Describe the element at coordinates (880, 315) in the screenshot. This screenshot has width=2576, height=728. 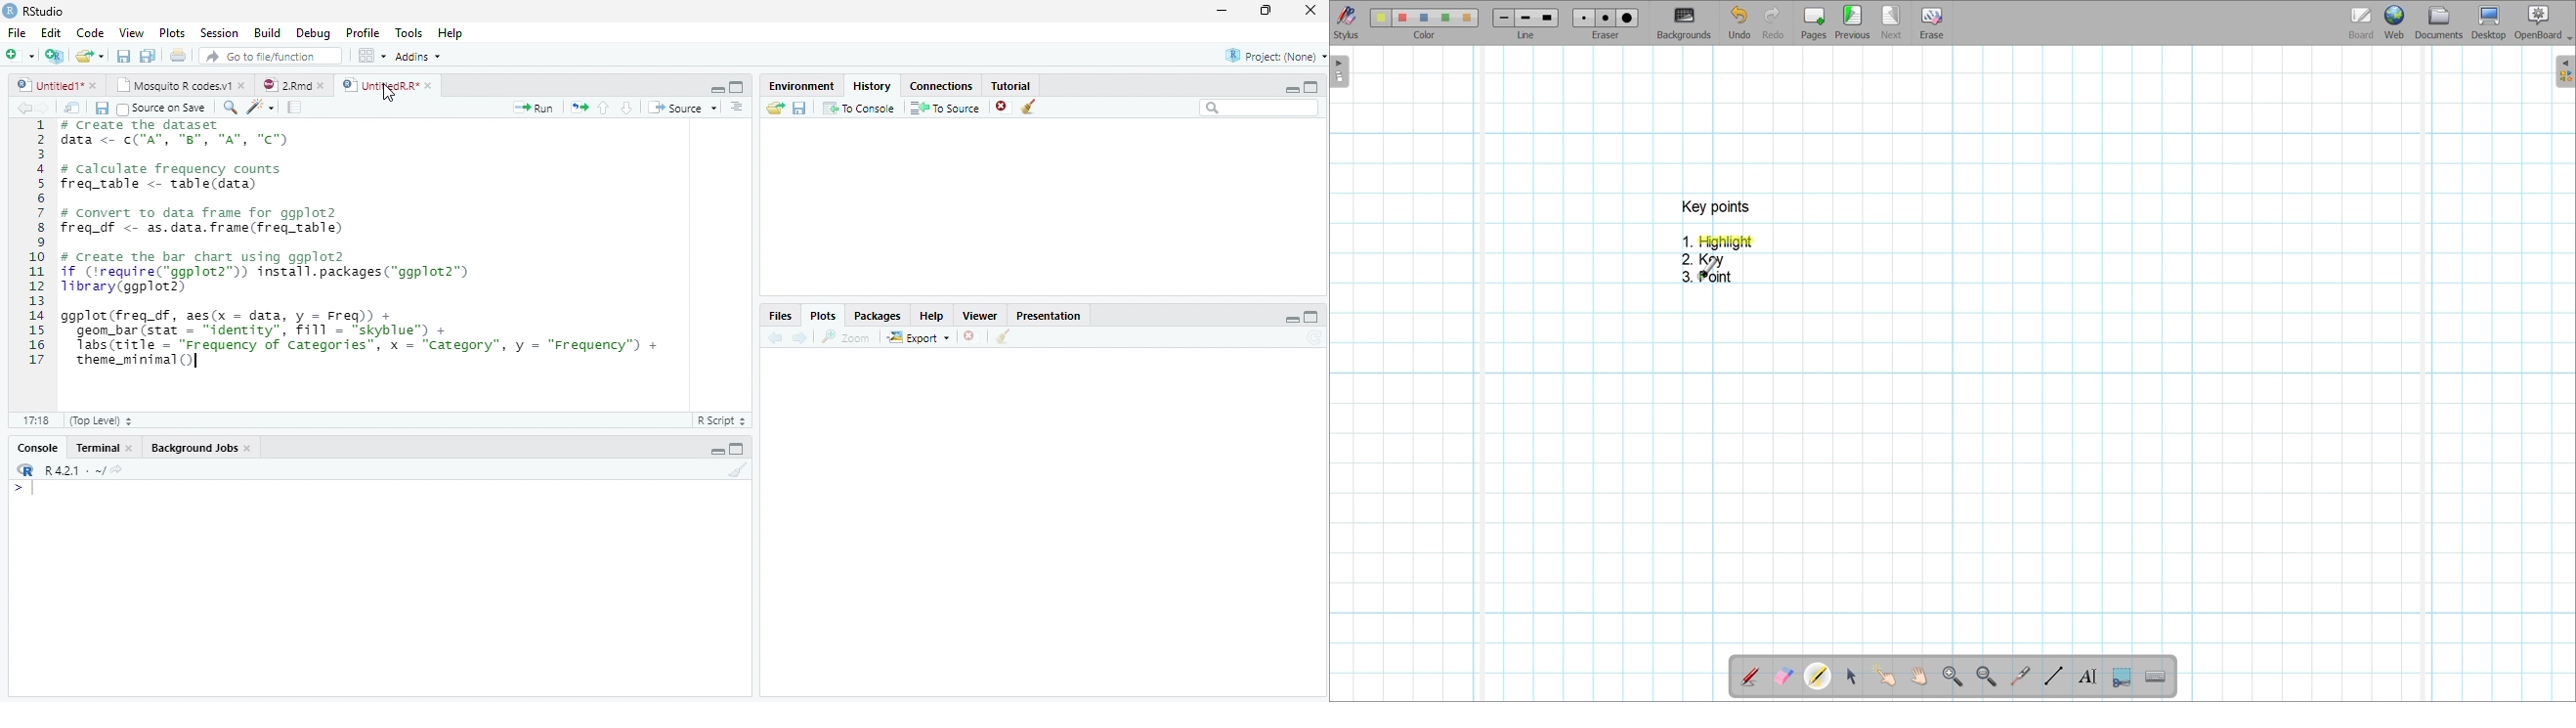
I see `Packages` at that location.